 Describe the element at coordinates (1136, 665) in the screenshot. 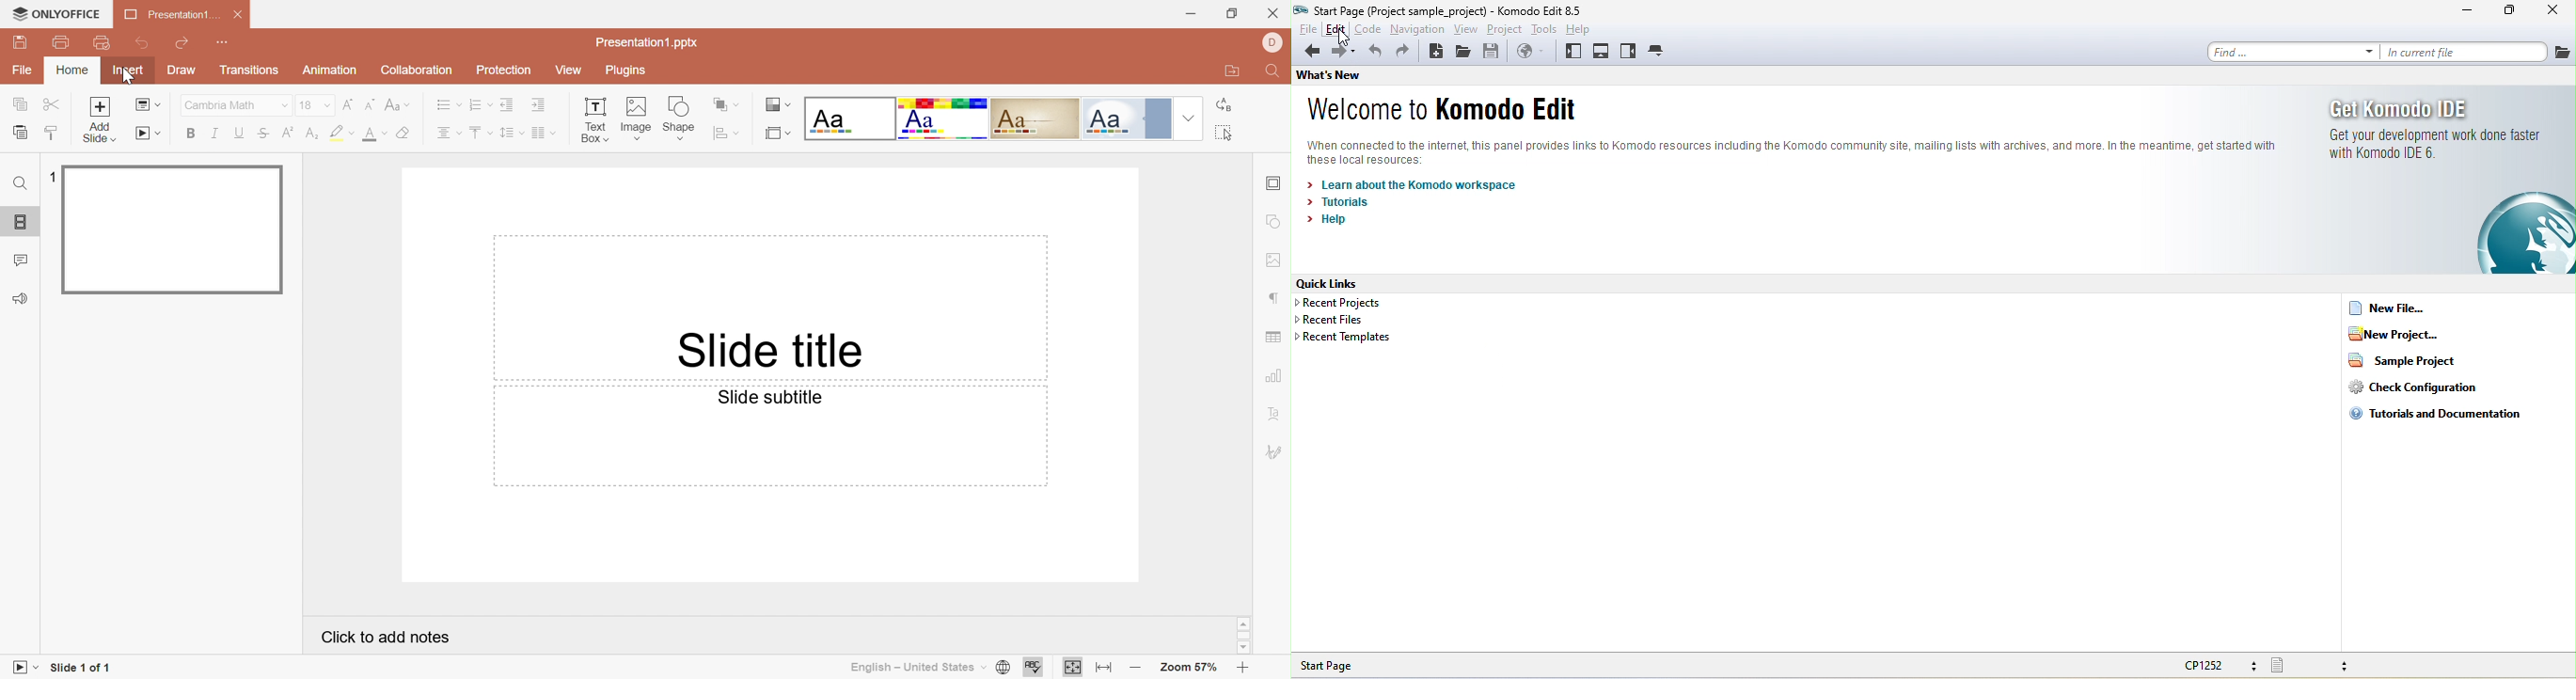

I see `Zoom out` at that location.